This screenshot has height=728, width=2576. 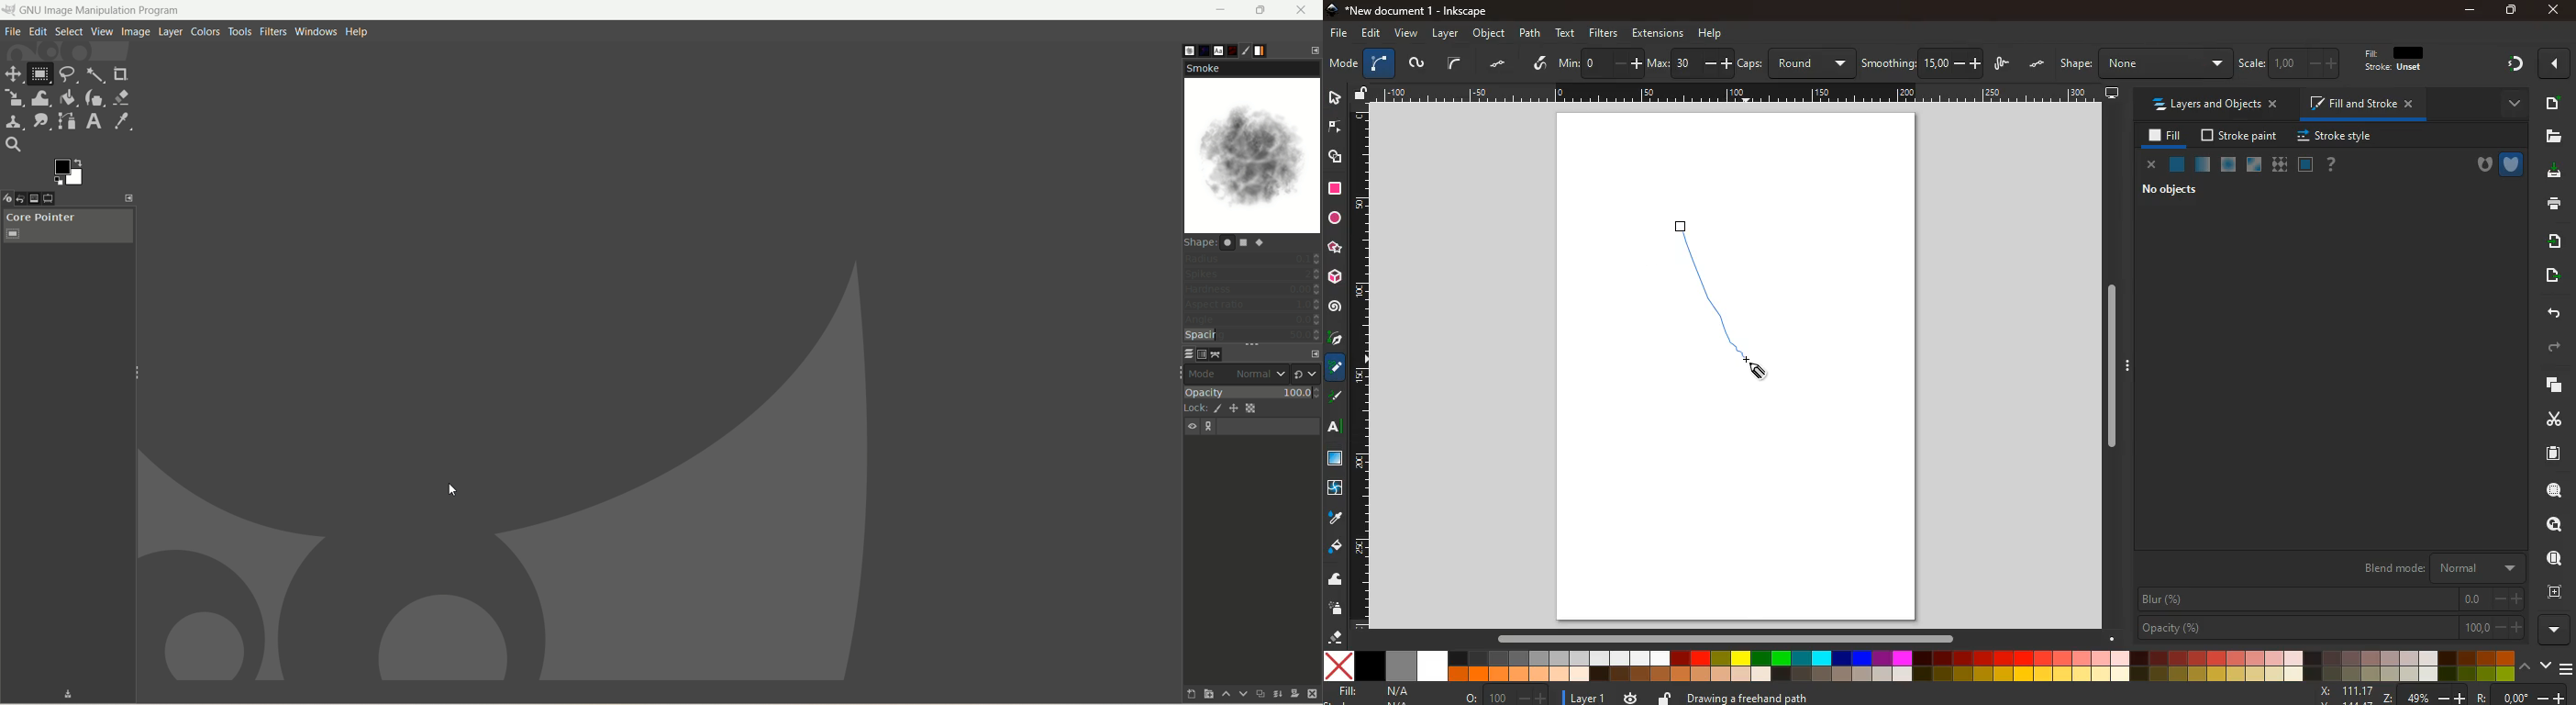 What do you see at coordinates (1216, 408) in the screenshot?
I see `lock pixels` at bounding box center [1216, 408].